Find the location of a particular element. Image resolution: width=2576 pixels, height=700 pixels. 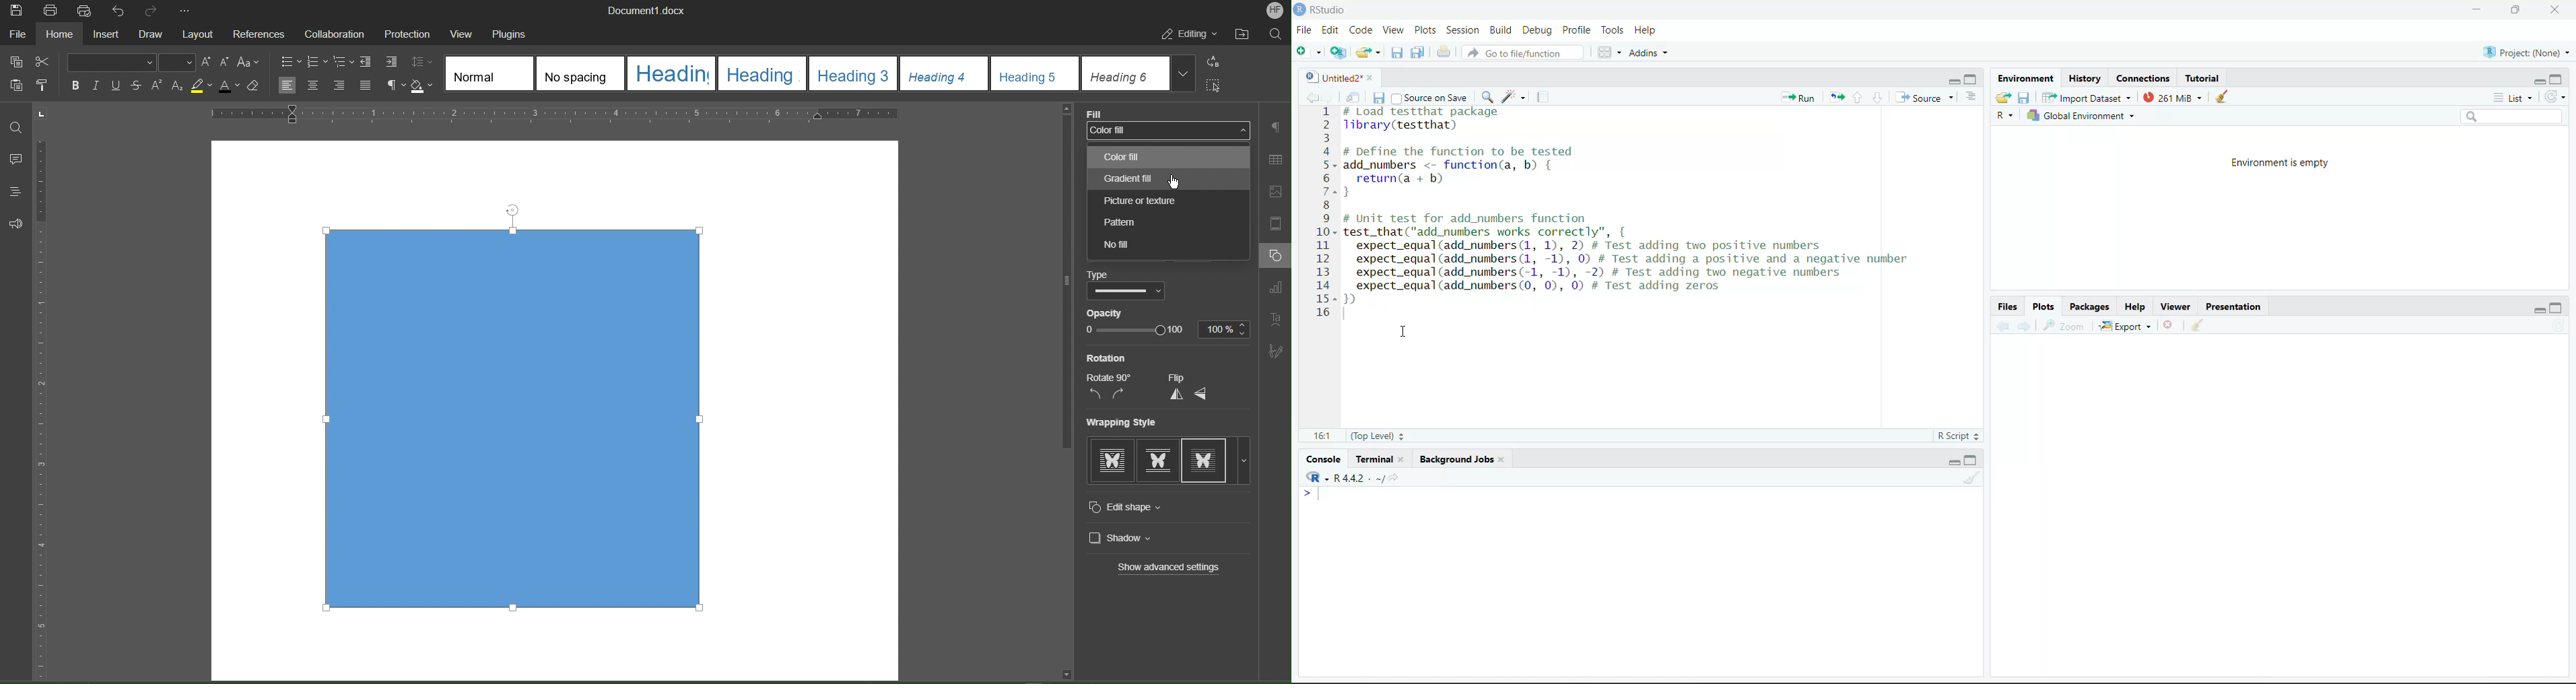

Help is located at coordinates (2132, 307).